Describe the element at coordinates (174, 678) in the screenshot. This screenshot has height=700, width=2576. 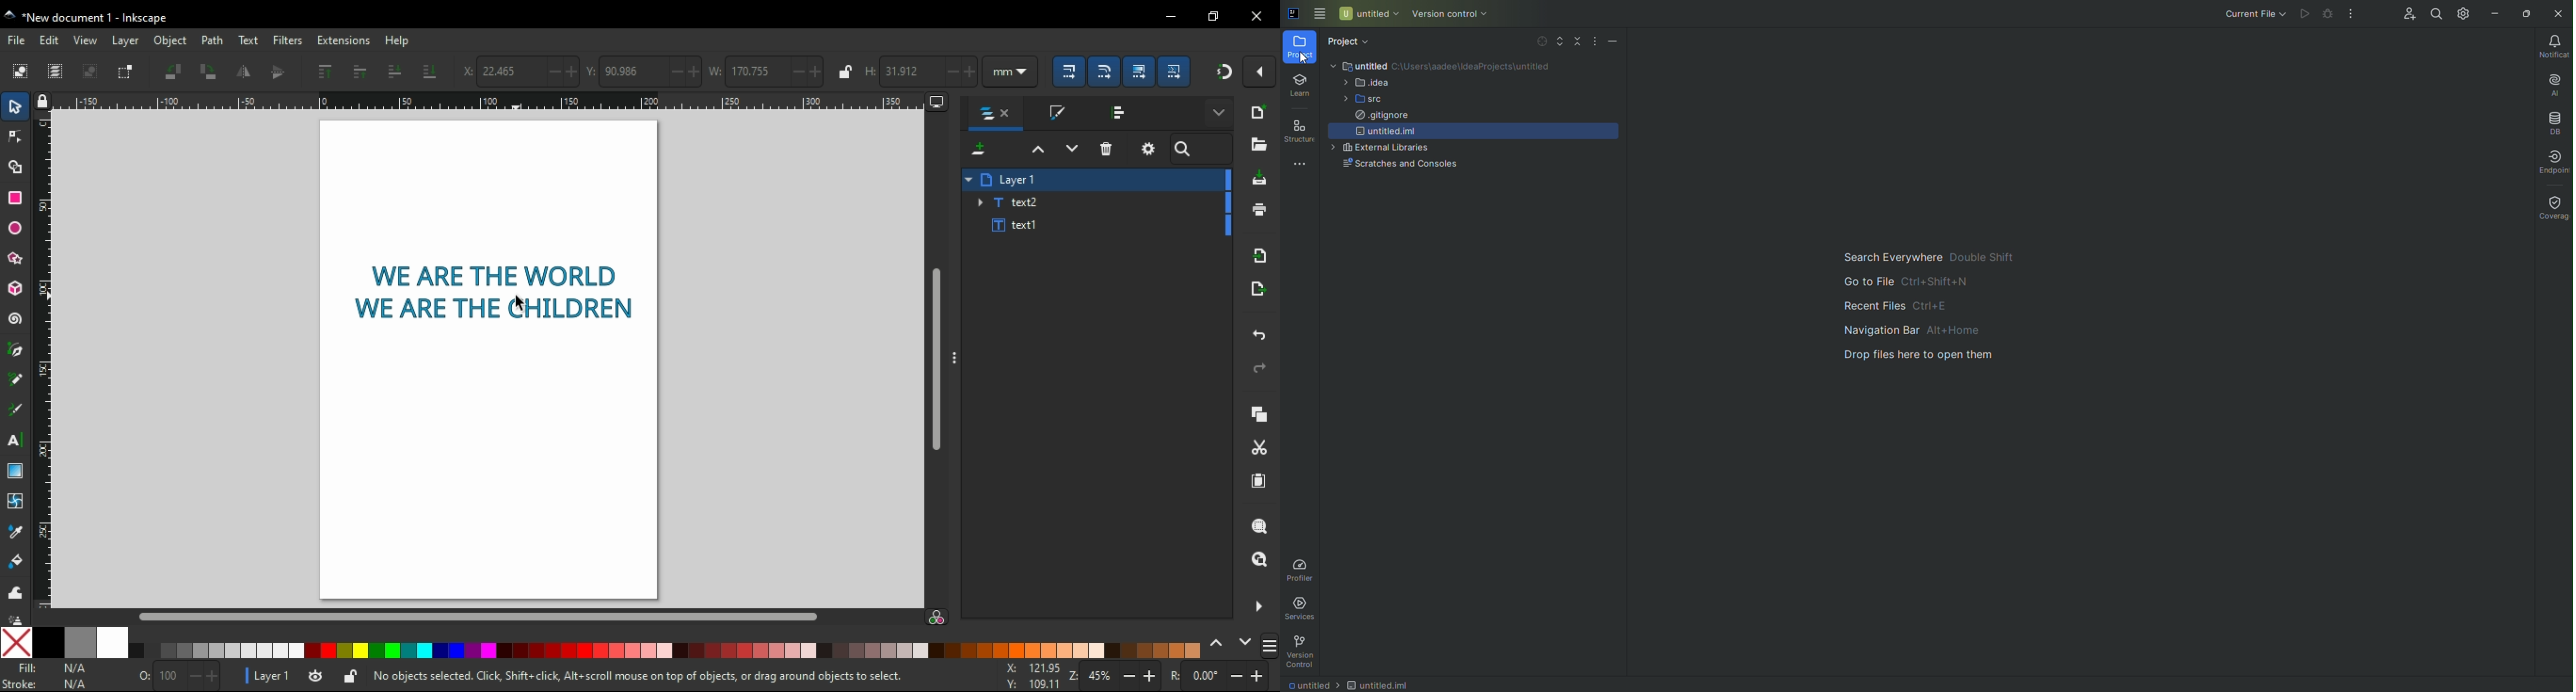
I see `opacity` at that location.